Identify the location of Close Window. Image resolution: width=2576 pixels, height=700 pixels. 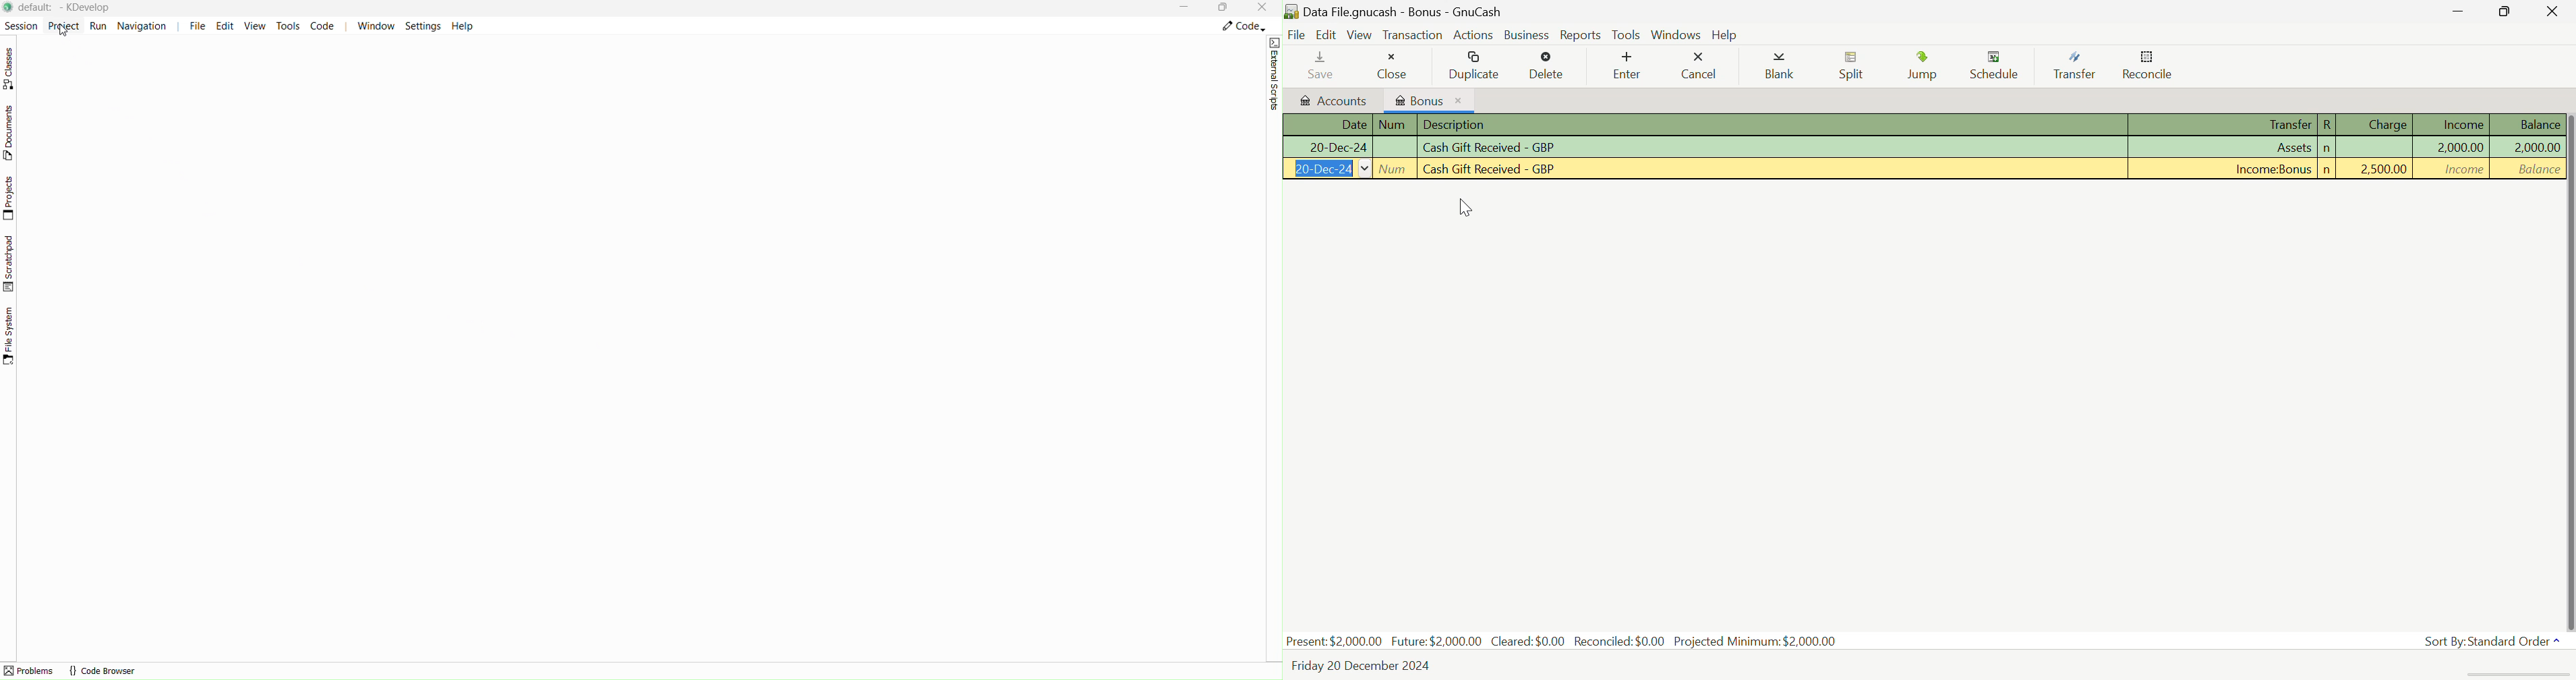
(2555, 10).